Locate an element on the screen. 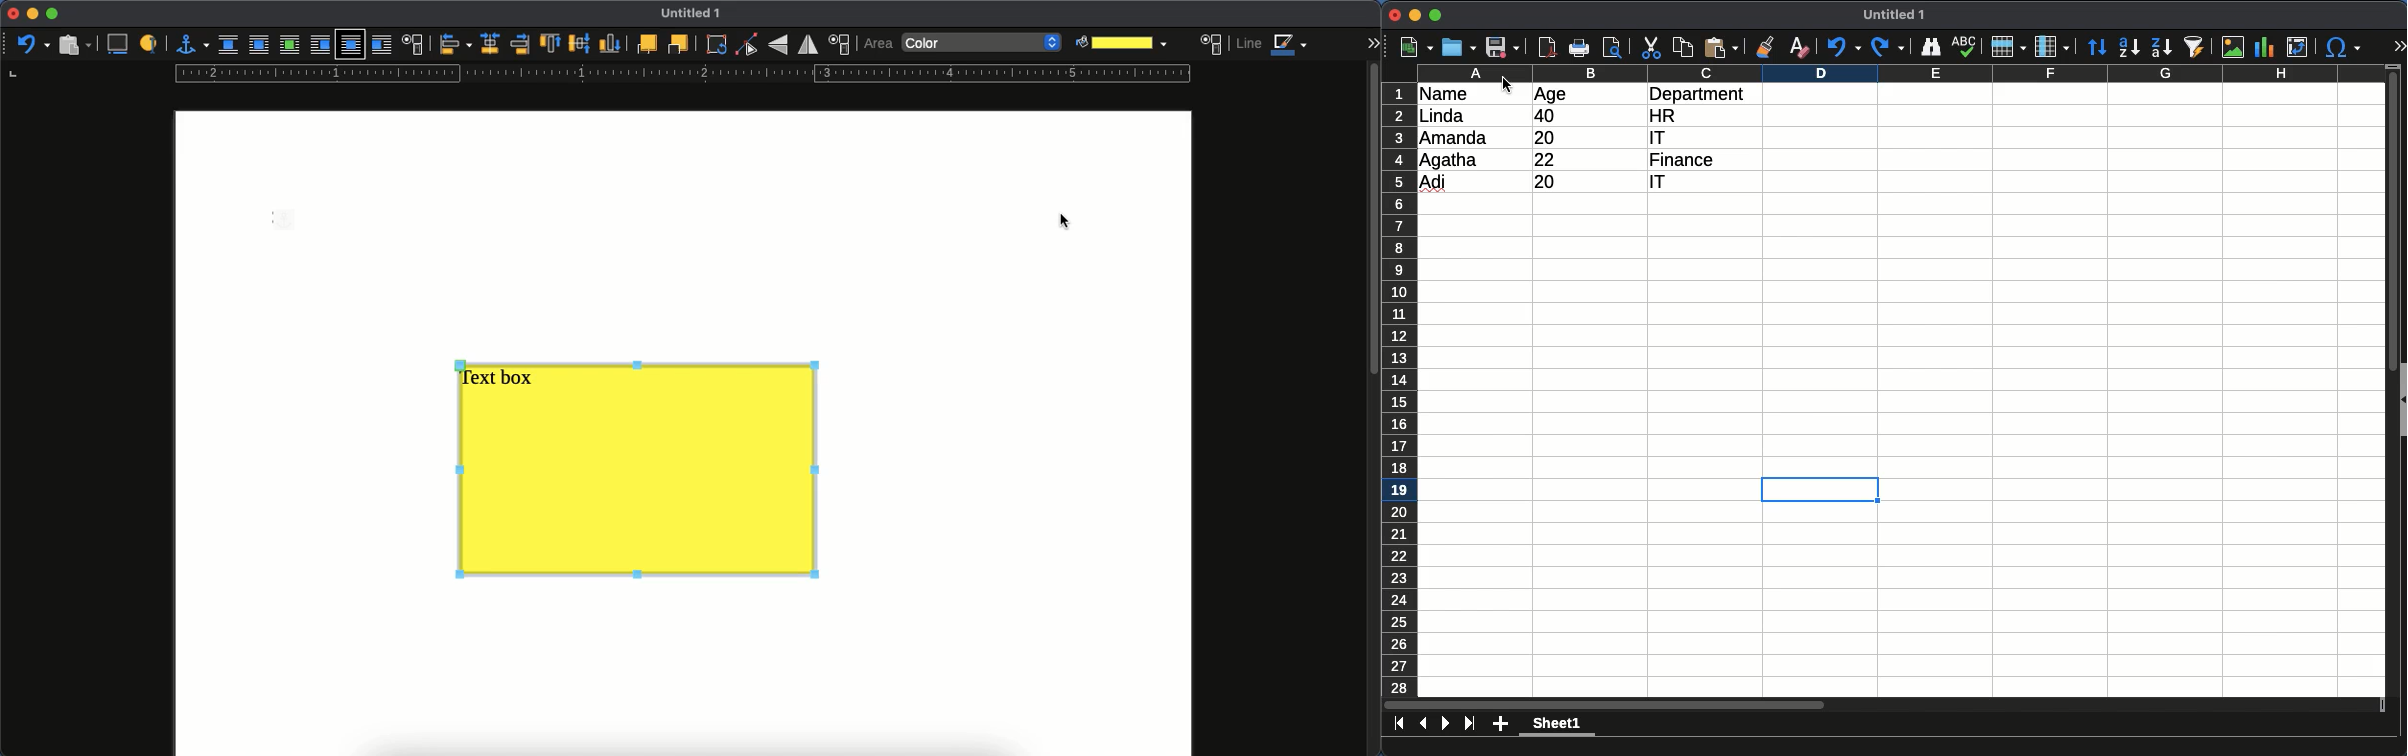 The height and width of the screenshot is (756, 2408). before is located at coordinates (319, 46).